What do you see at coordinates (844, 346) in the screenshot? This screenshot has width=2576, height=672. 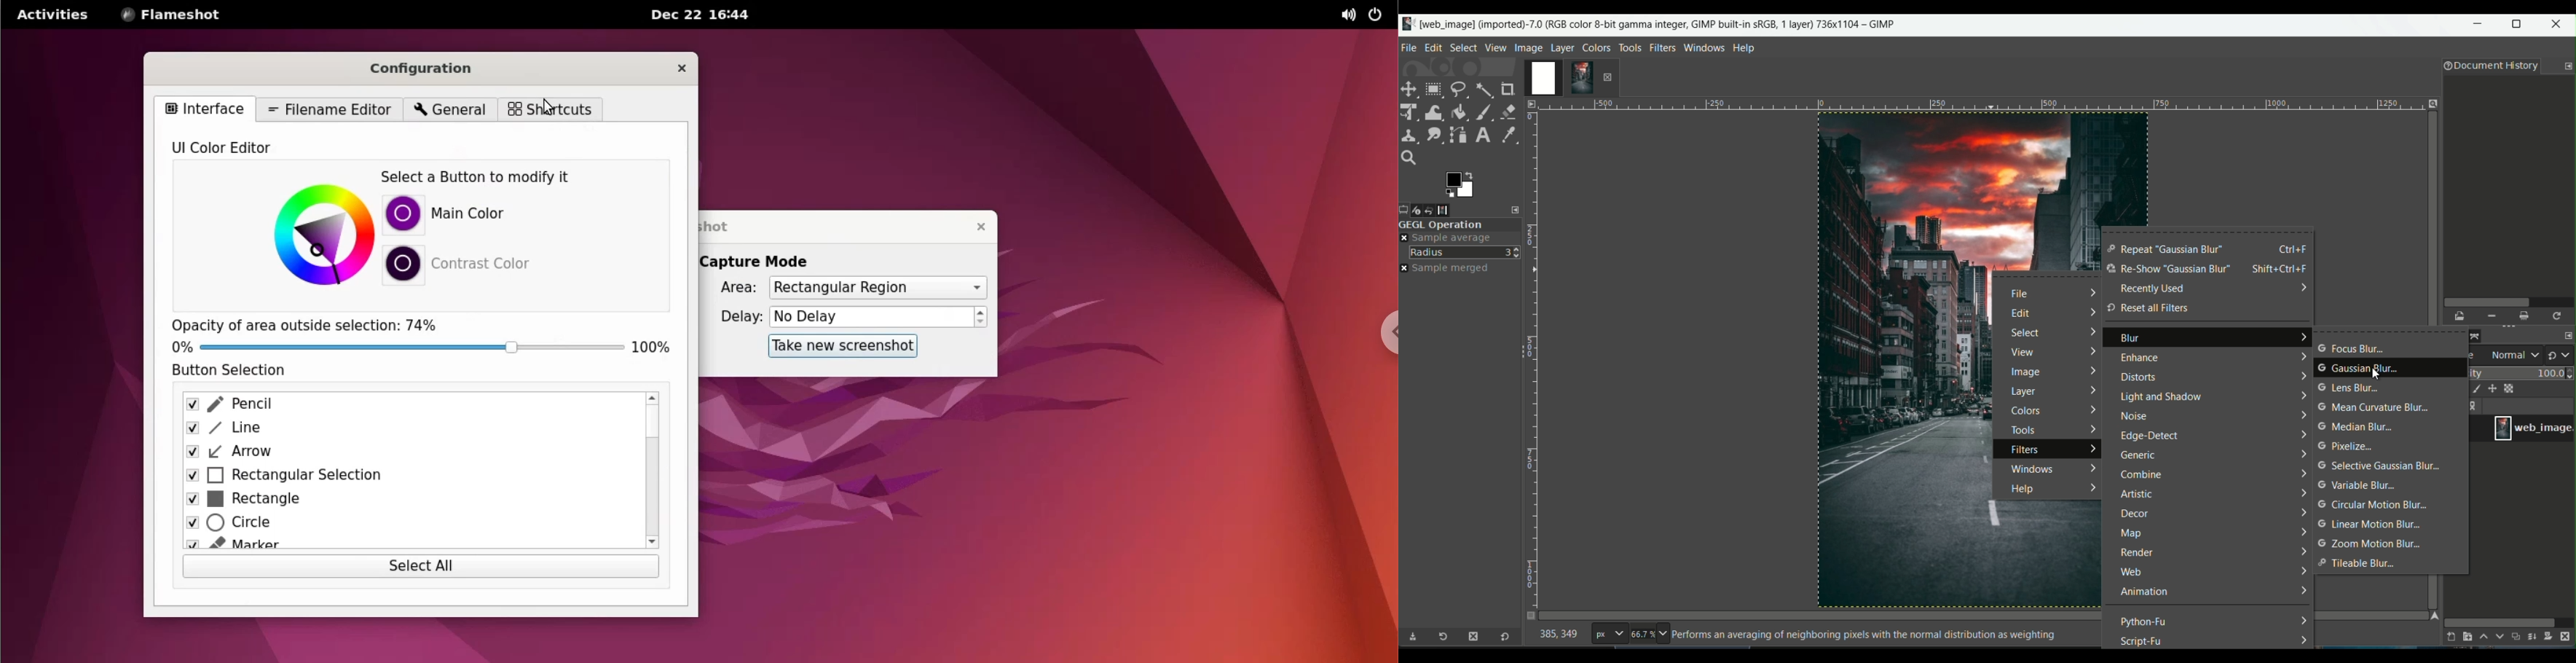 I see `take new screenshot` at bounding box center [844, 346].